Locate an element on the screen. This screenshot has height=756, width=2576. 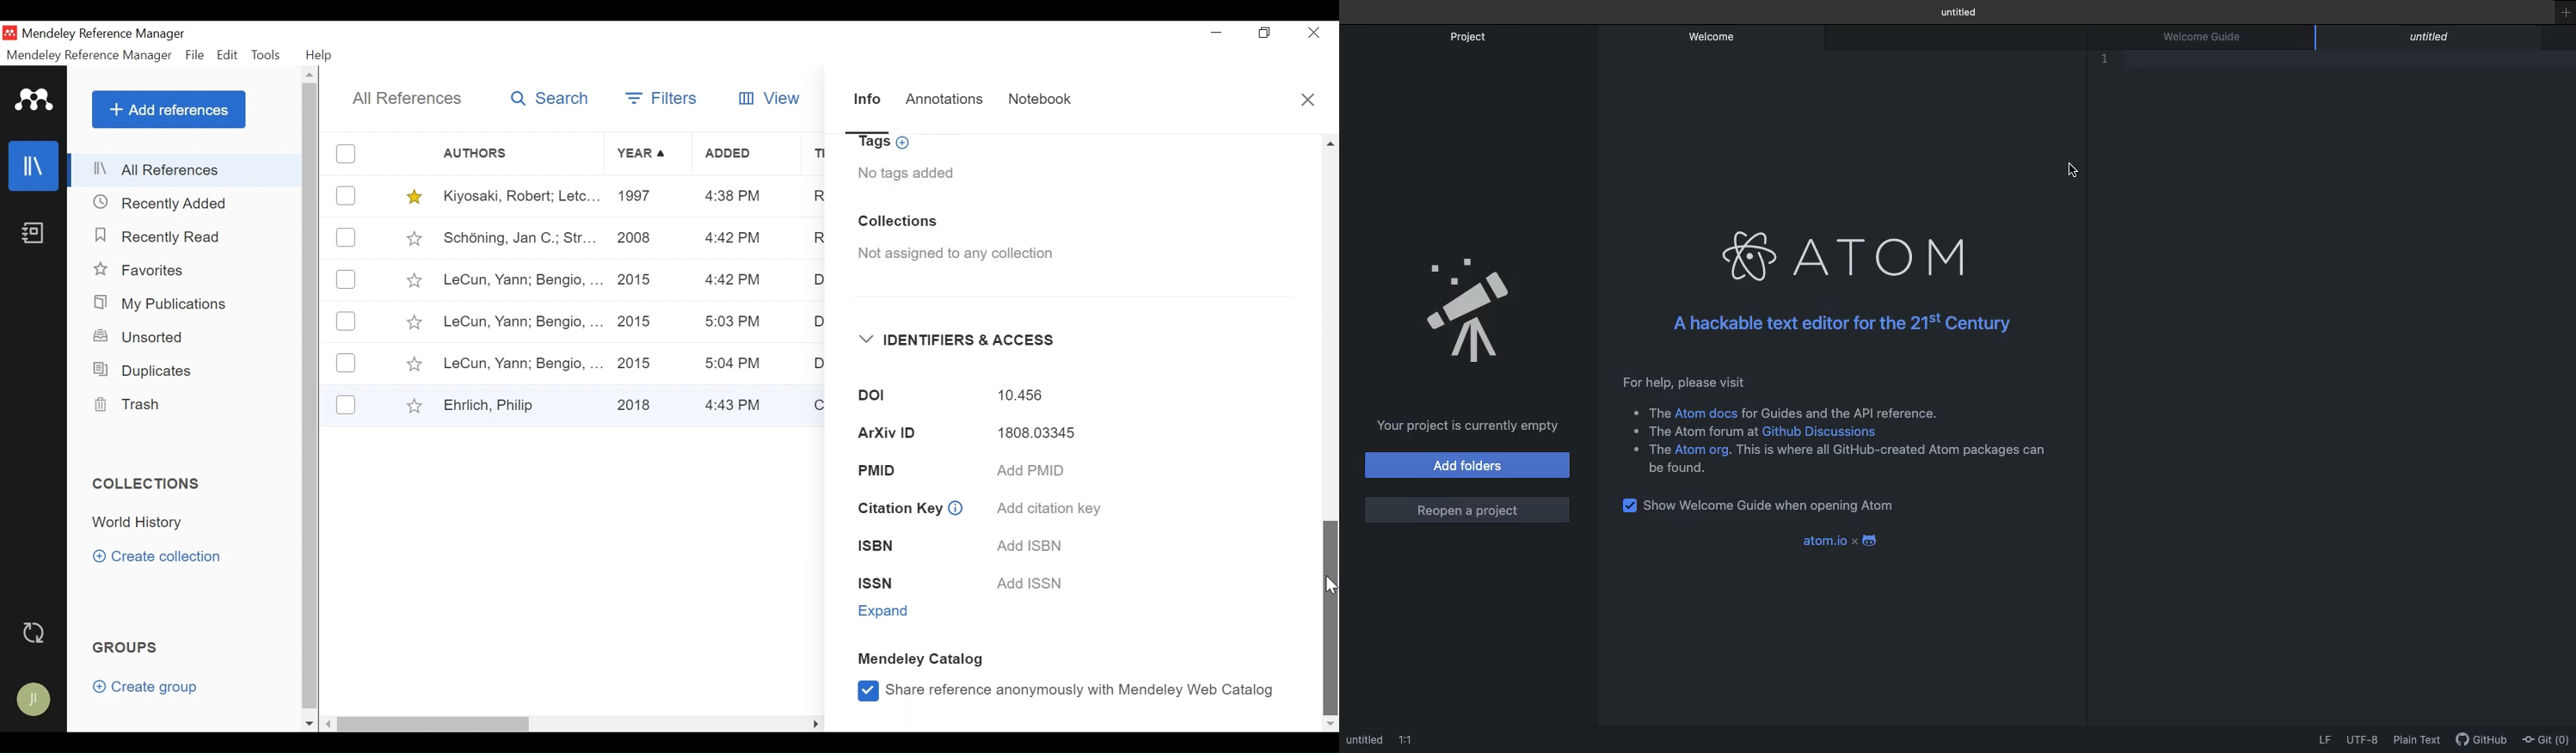
Information is located at coordinates (868, 104).